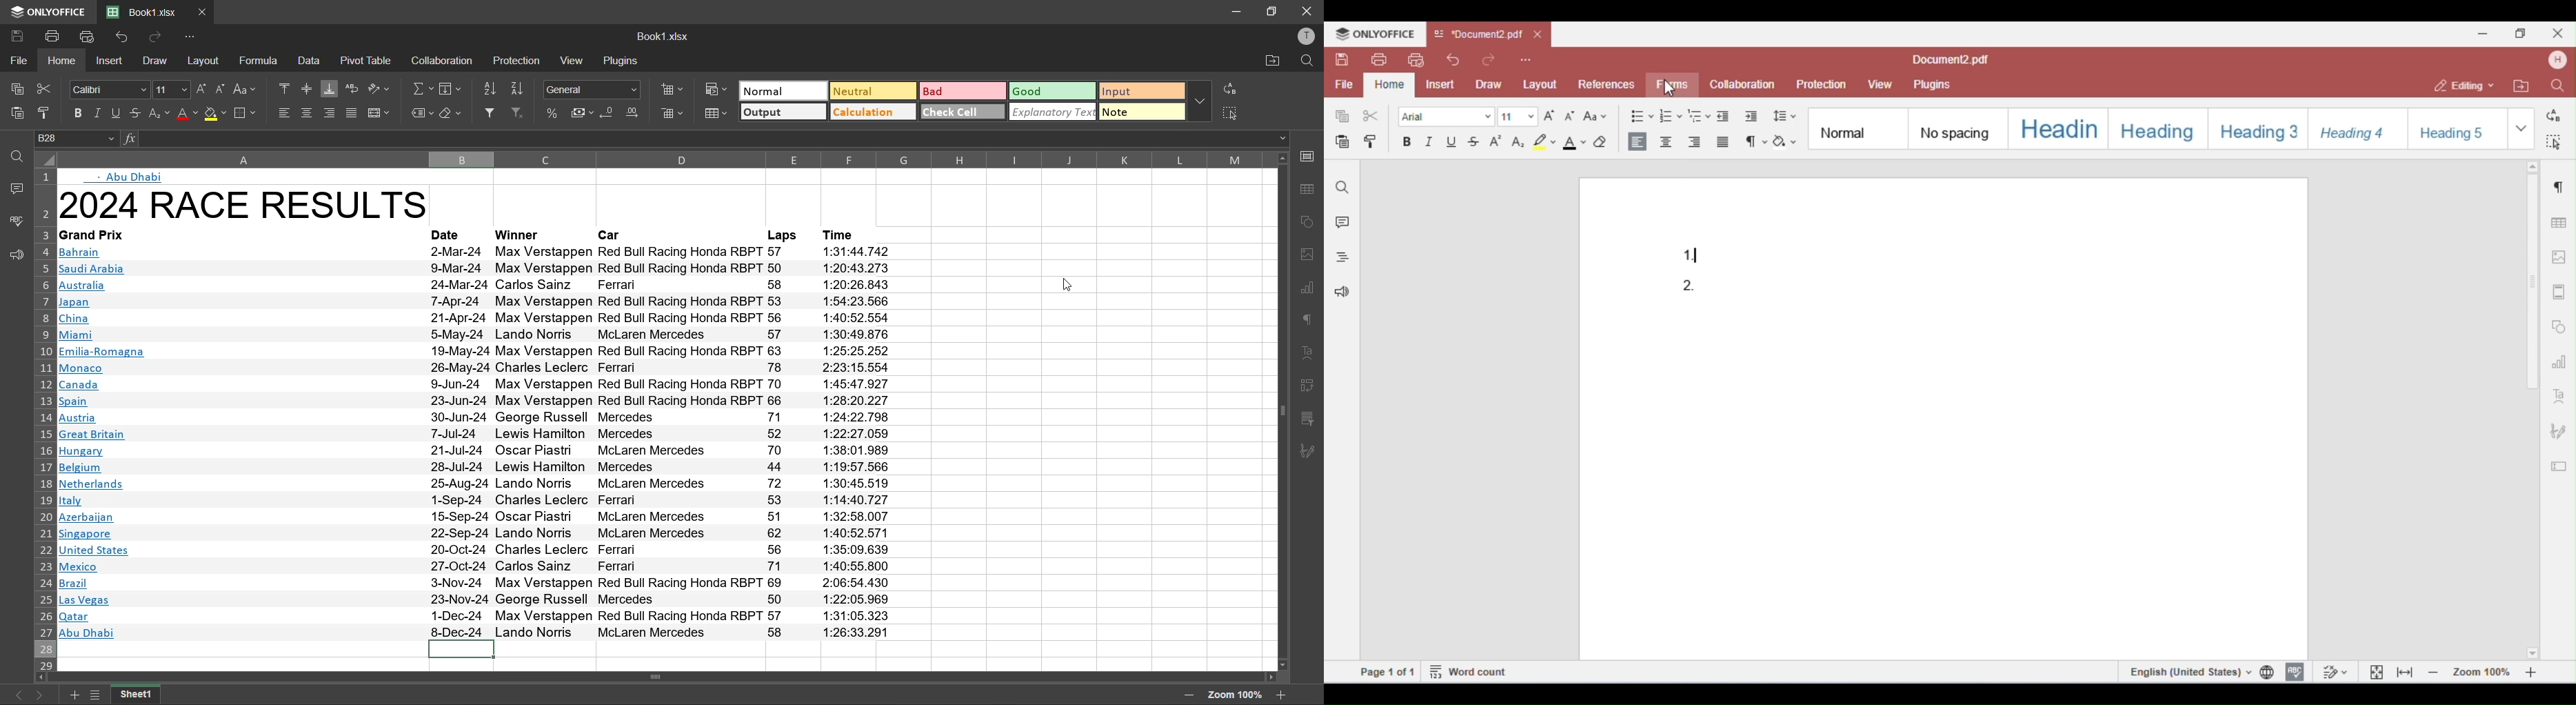 The image size is (2576, 728). Describe the element at coordinates (111, 90) in the screenshot. I see `font style` at that location.